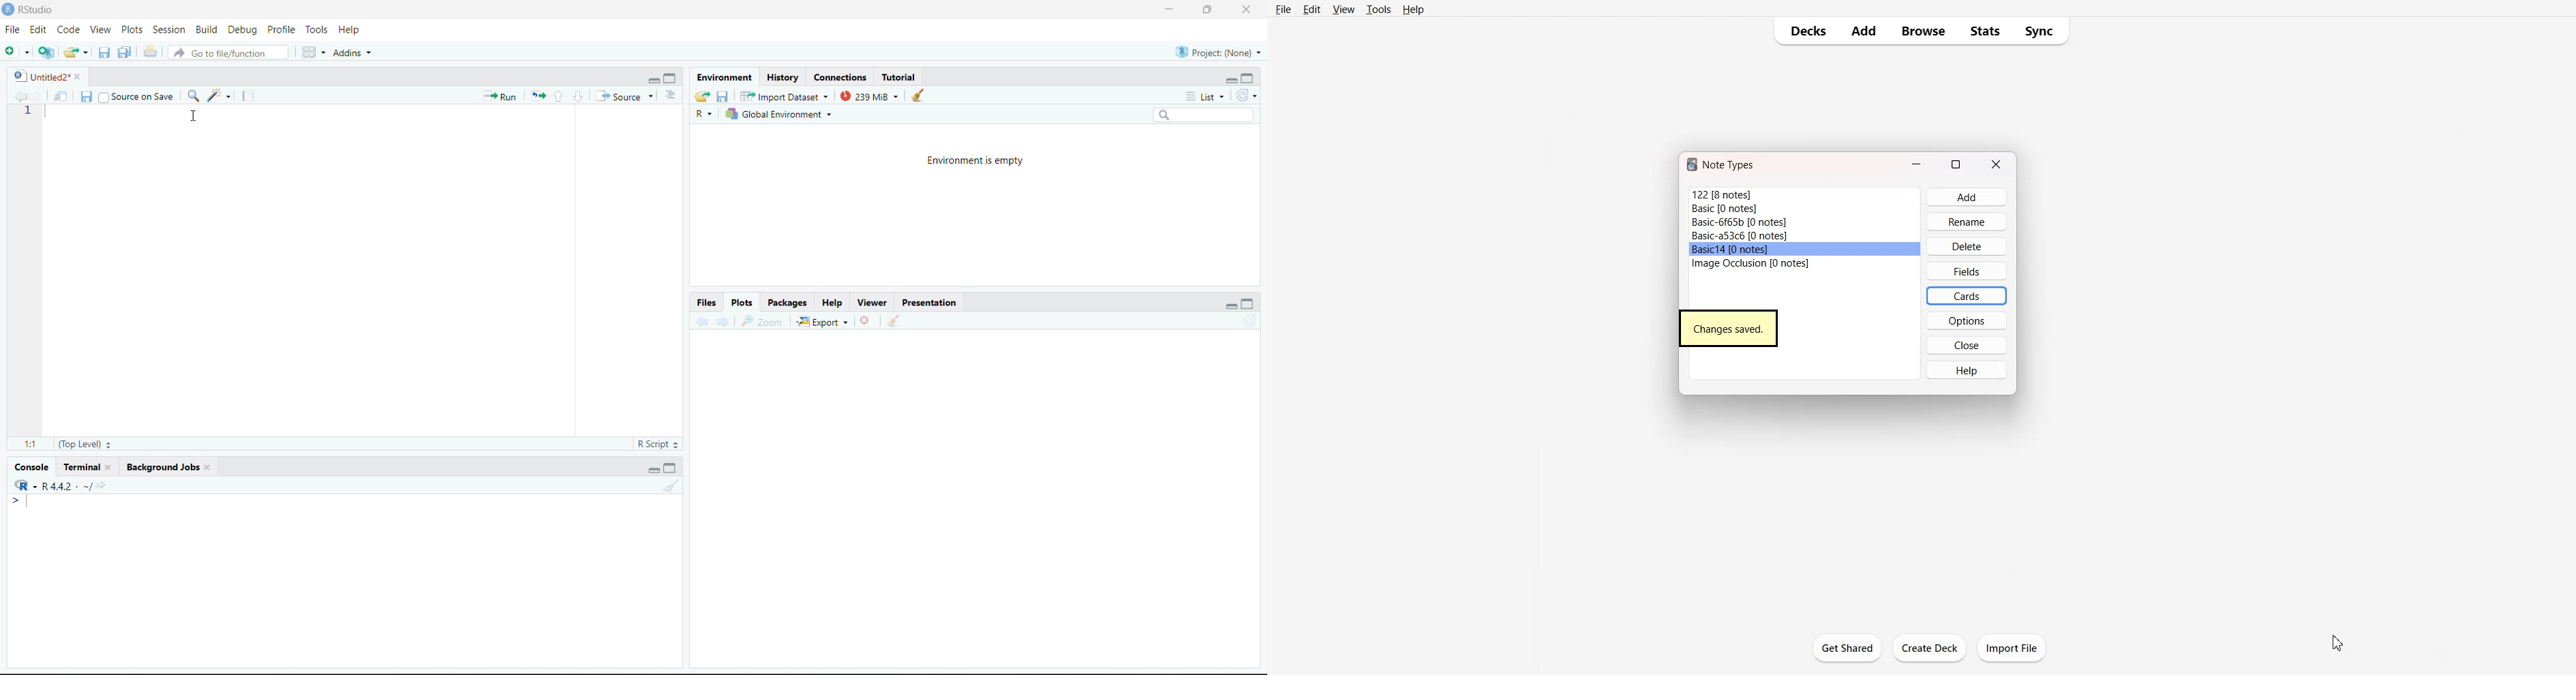  I want to click on Maximize, so click(1250, 77).